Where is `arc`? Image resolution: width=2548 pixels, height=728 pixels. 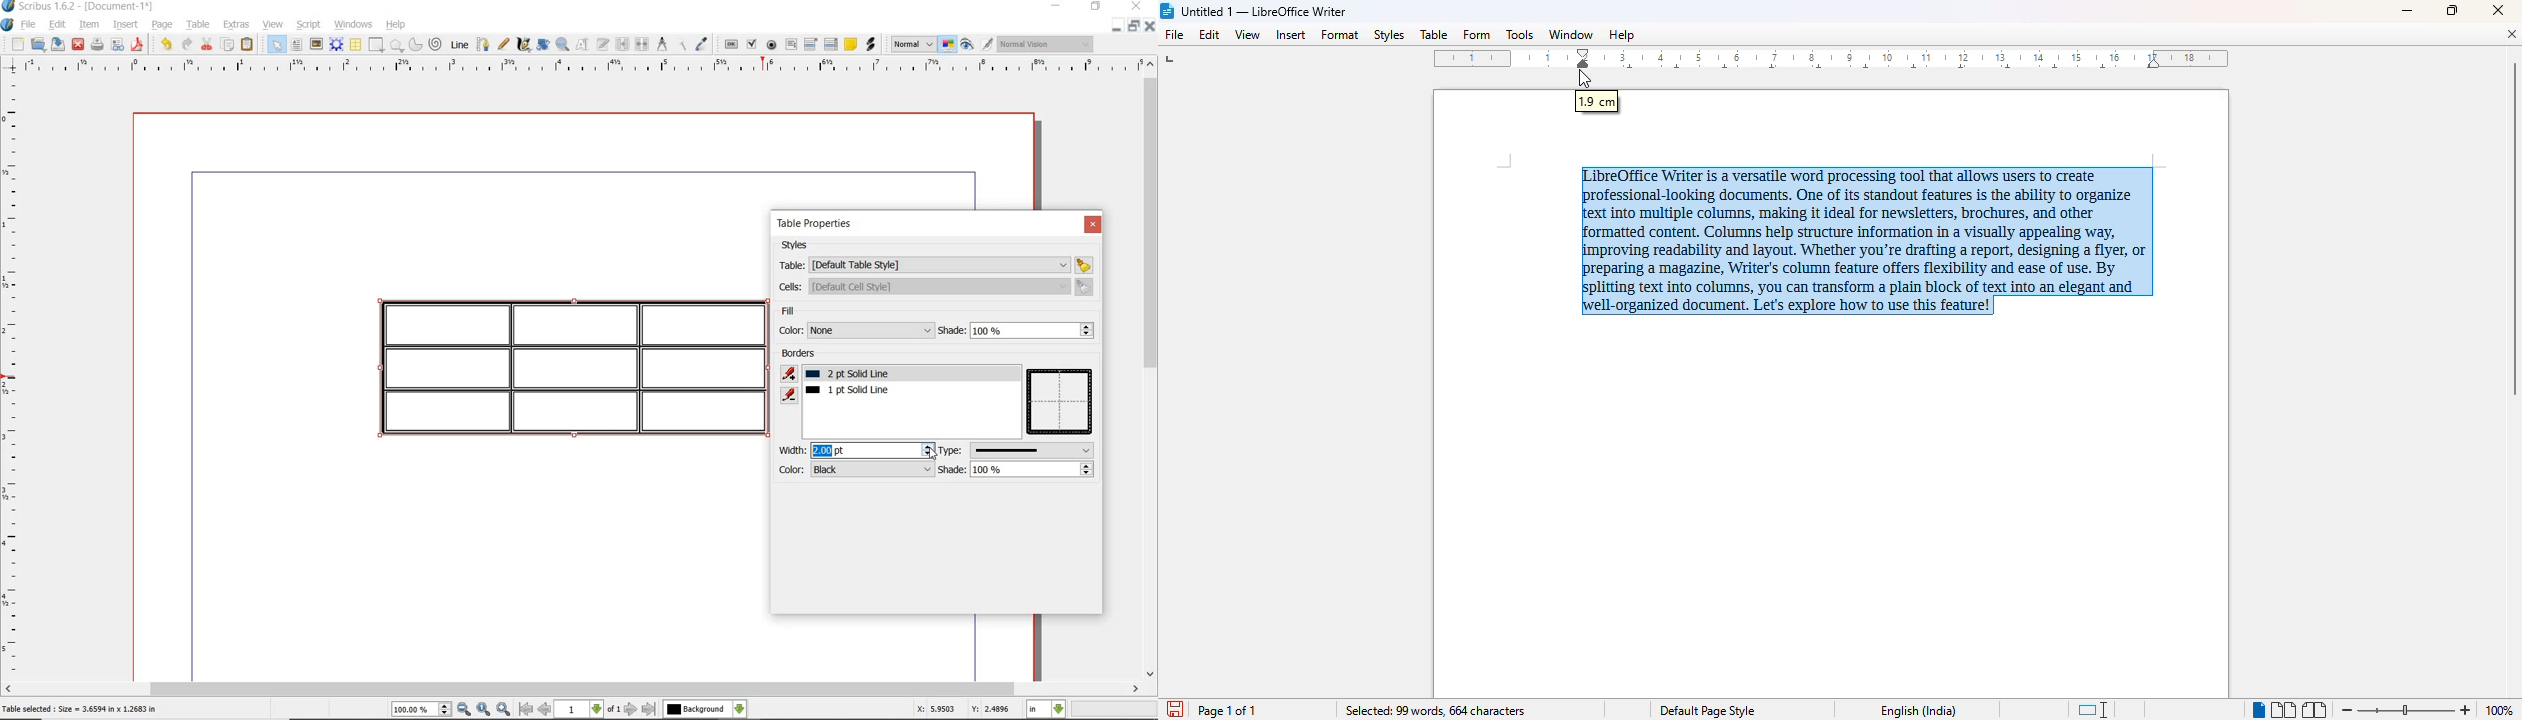 arc is located at coordinates (417, 45).